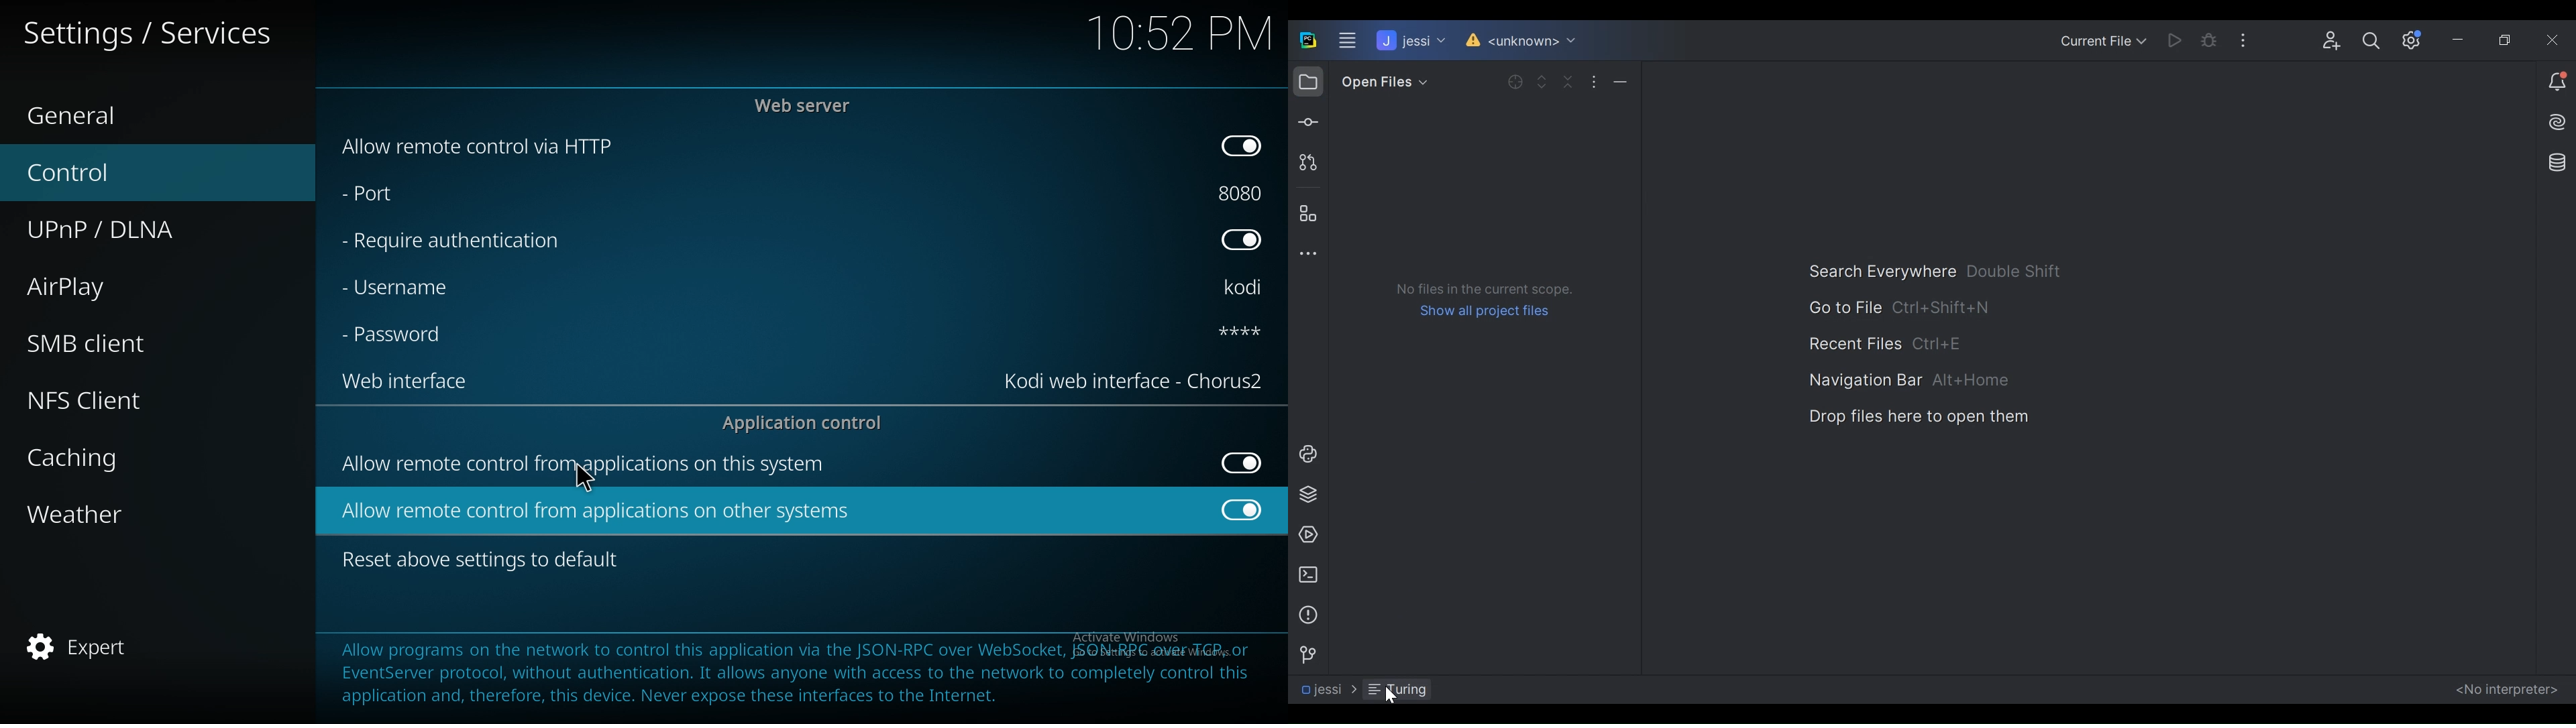 This screenshot has height=728, width=2576. I want to click on Database, so click(2557, 163).